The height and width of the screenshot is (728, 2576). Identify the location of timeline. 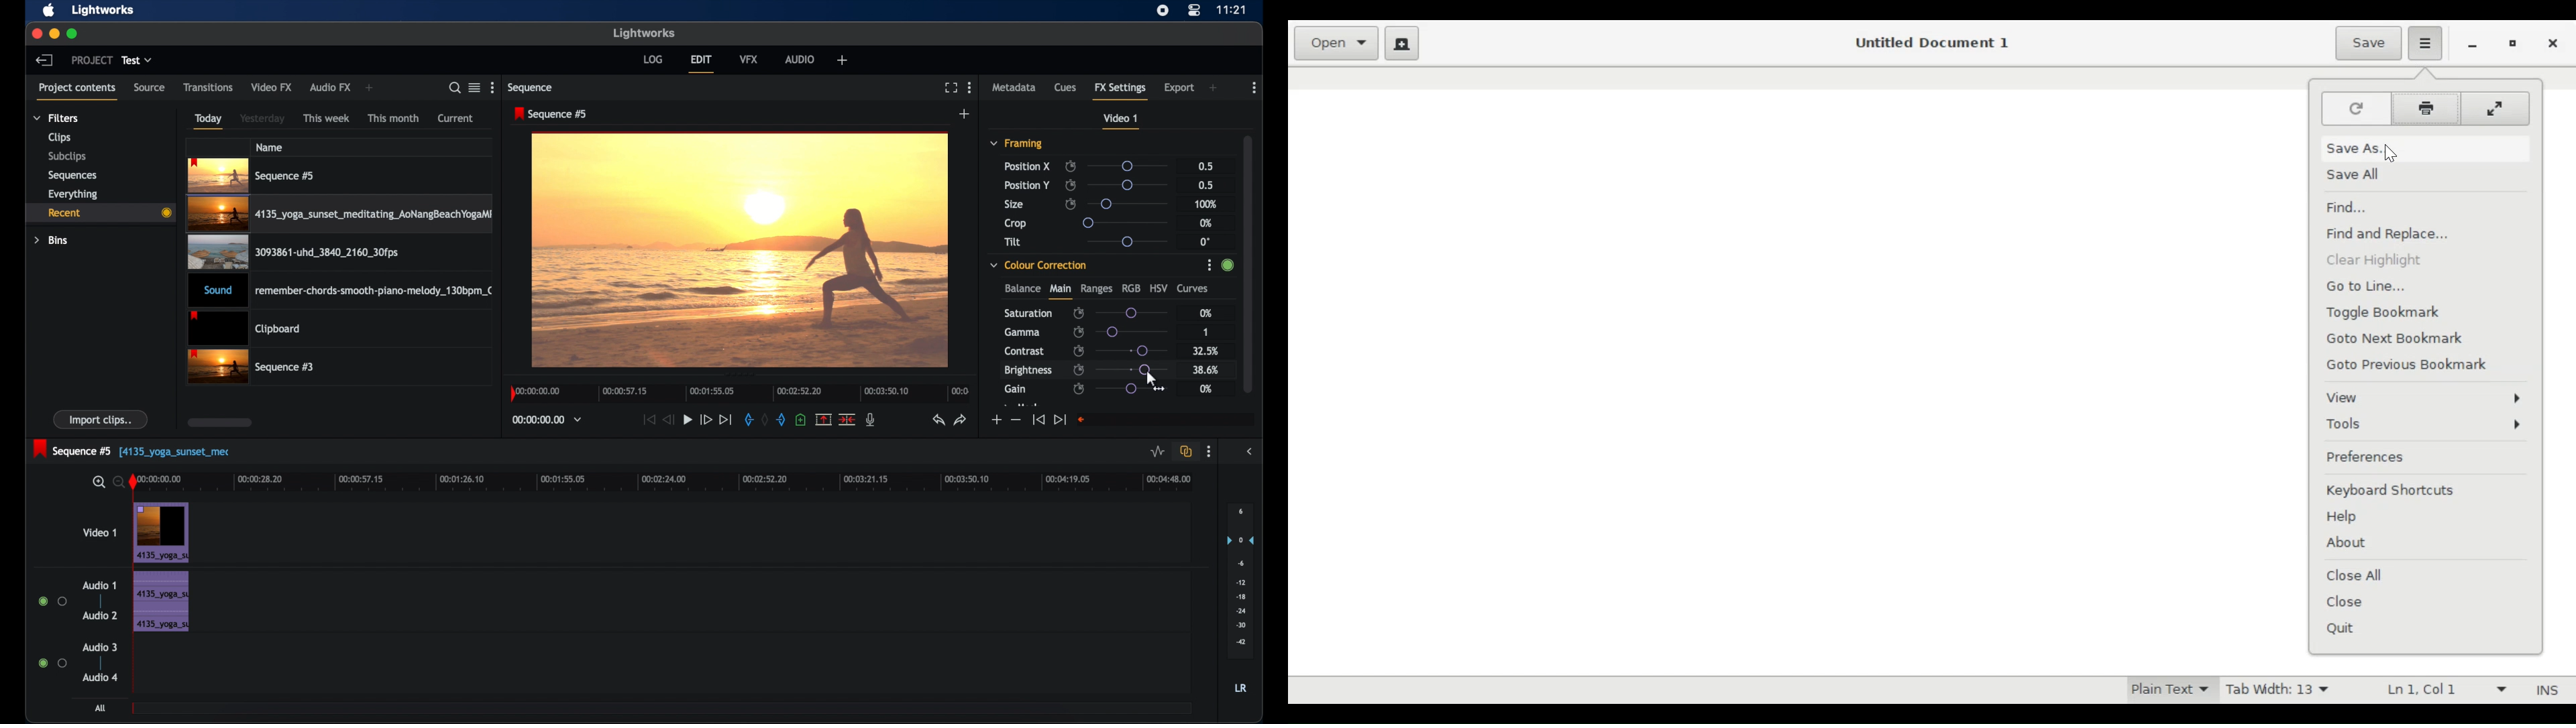
(741, 392).